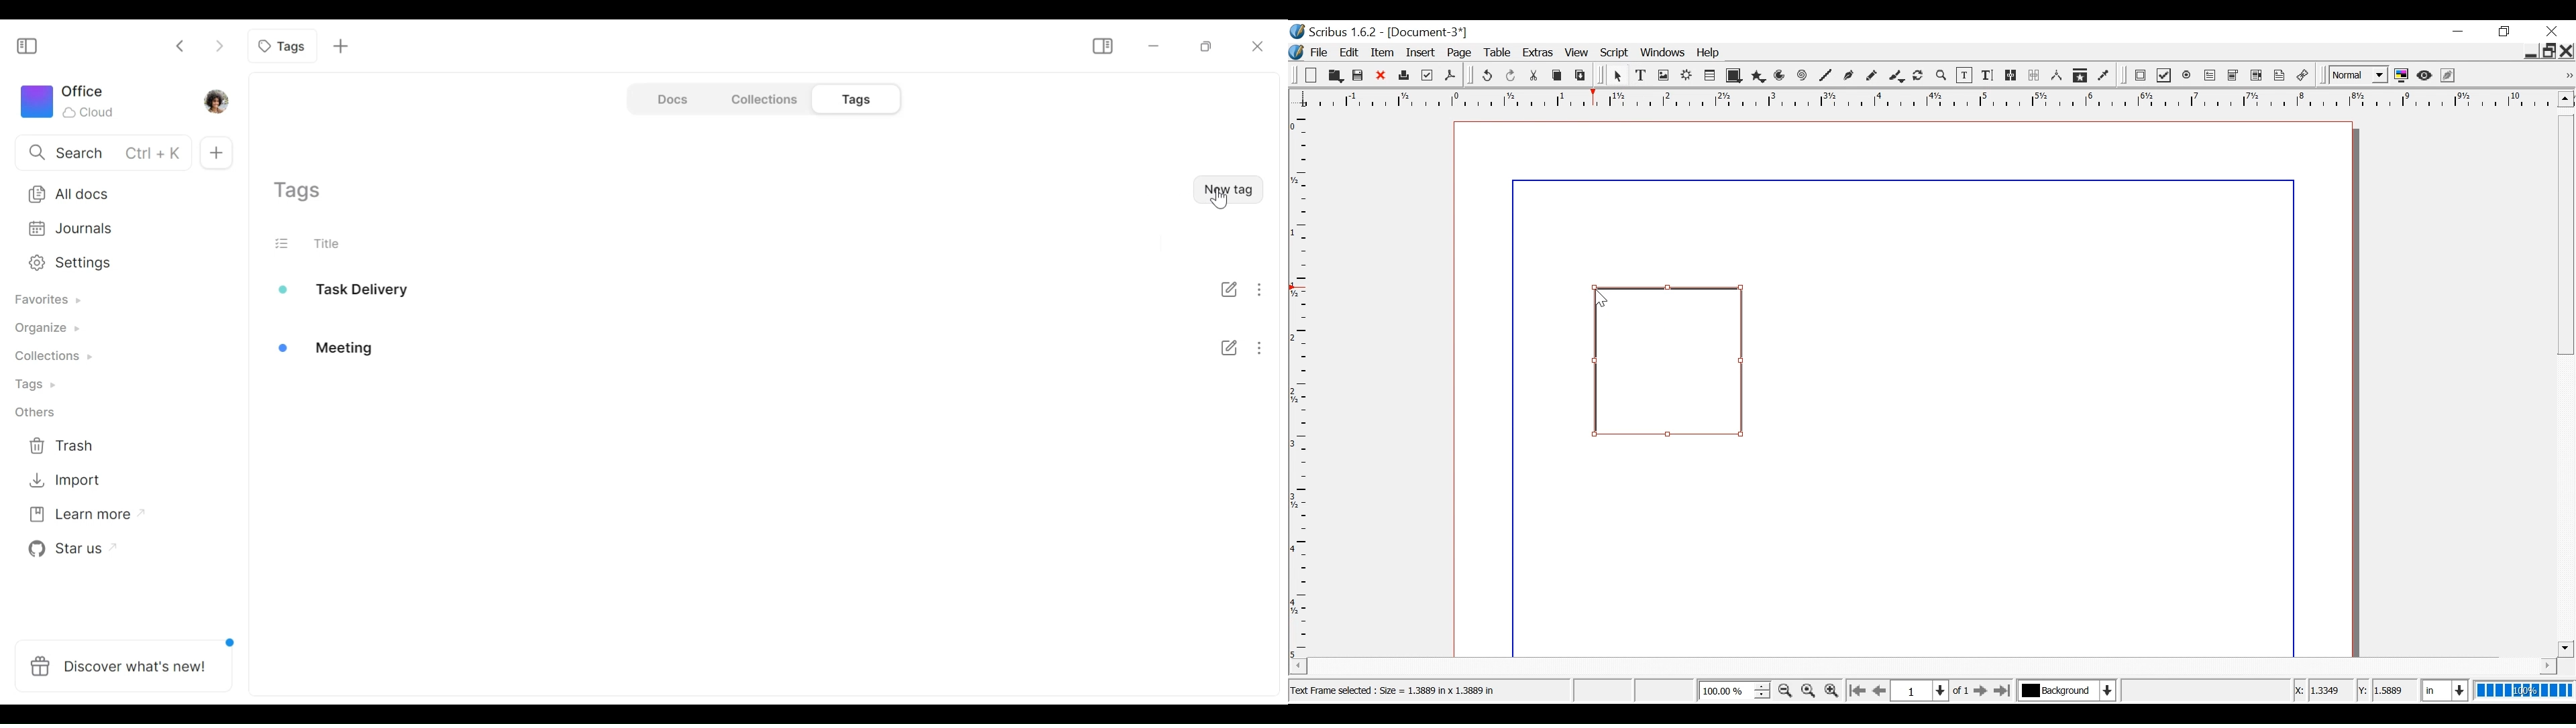 The image size is (2576, 728). Describe the element at coordinates (1758, 76) in the screenshot. I see `Polygon ` at that location.